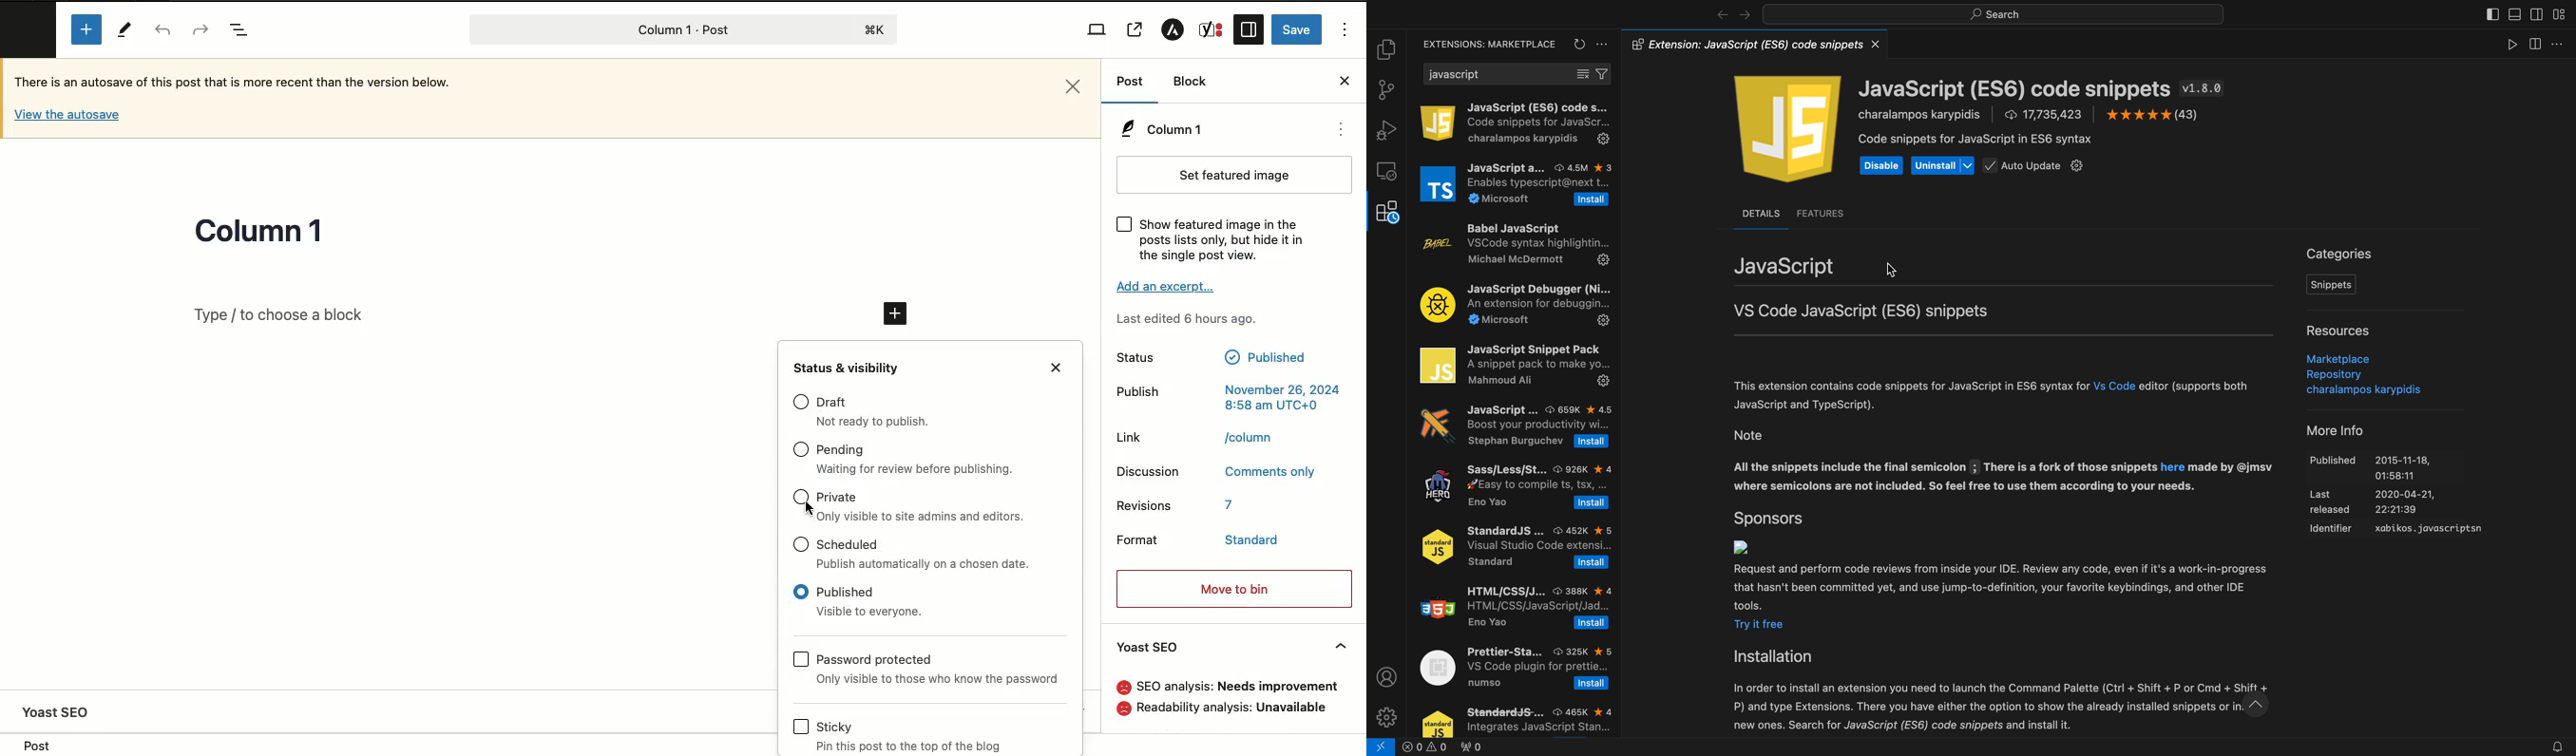  Describe the element at coordinates (1344, 131) in the screenshot. I see `more` at that location.